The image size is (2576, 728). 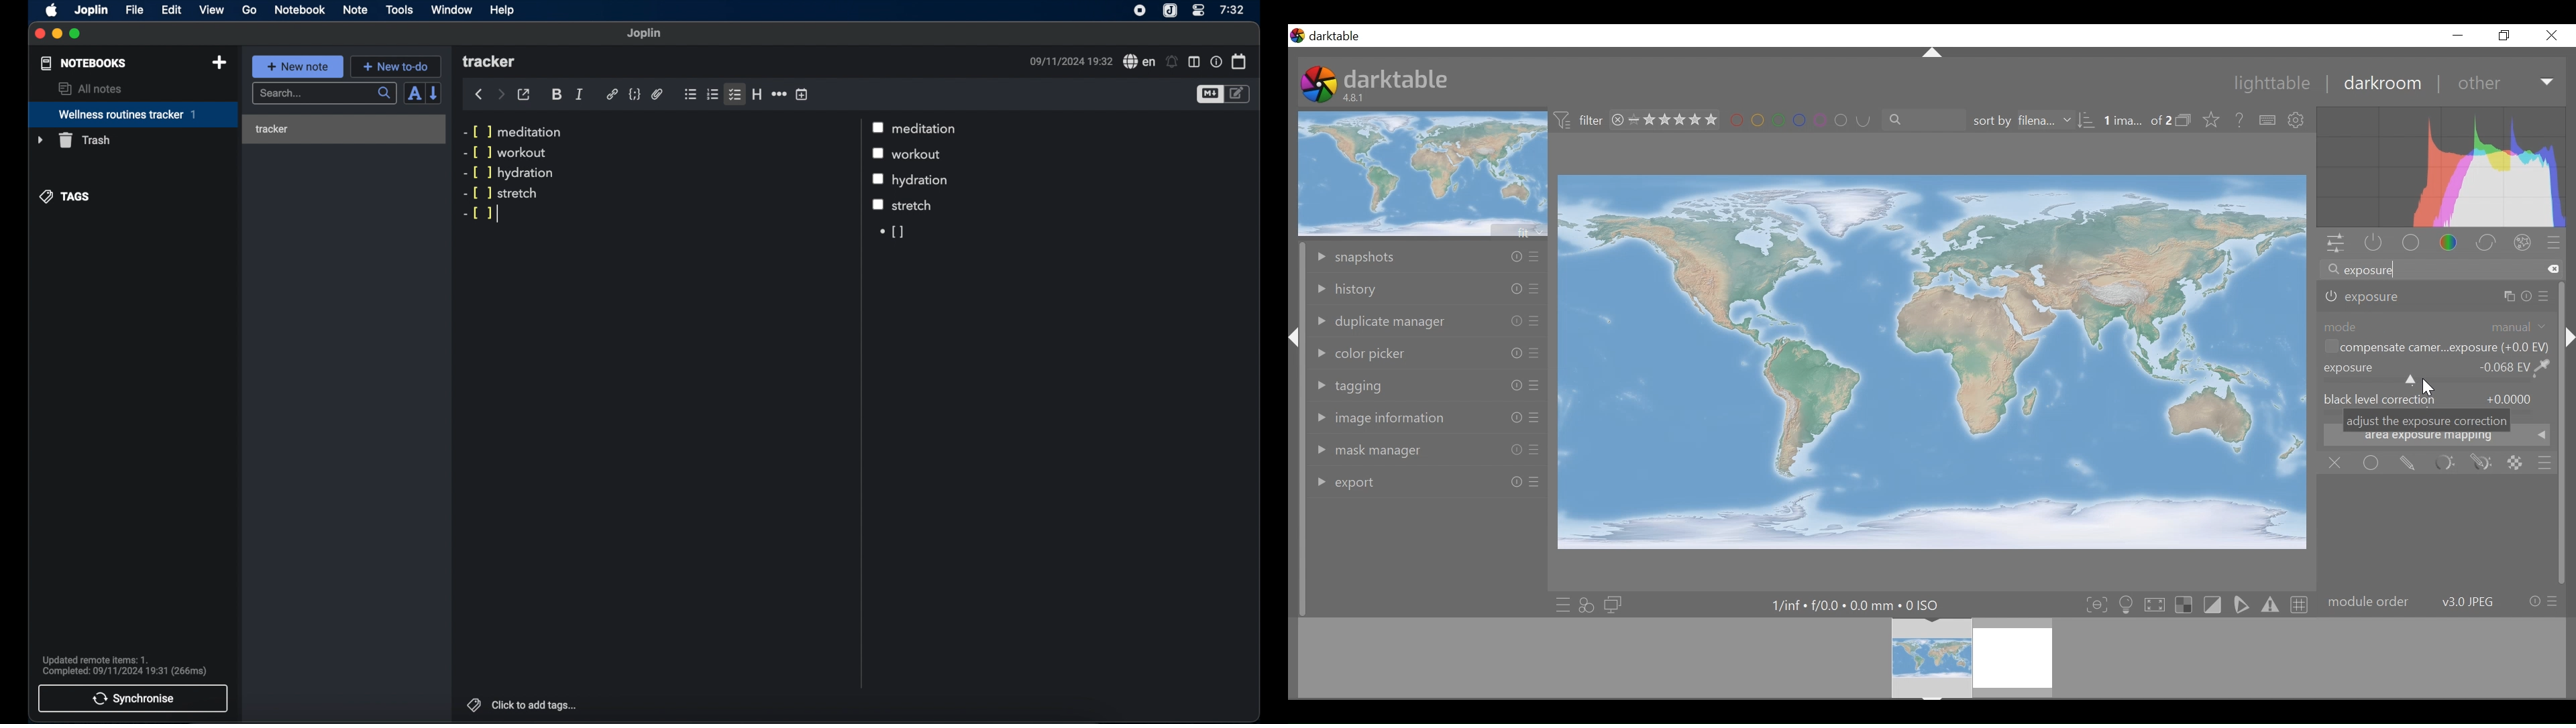 I want to click on tags, so click(x=472, y=703).